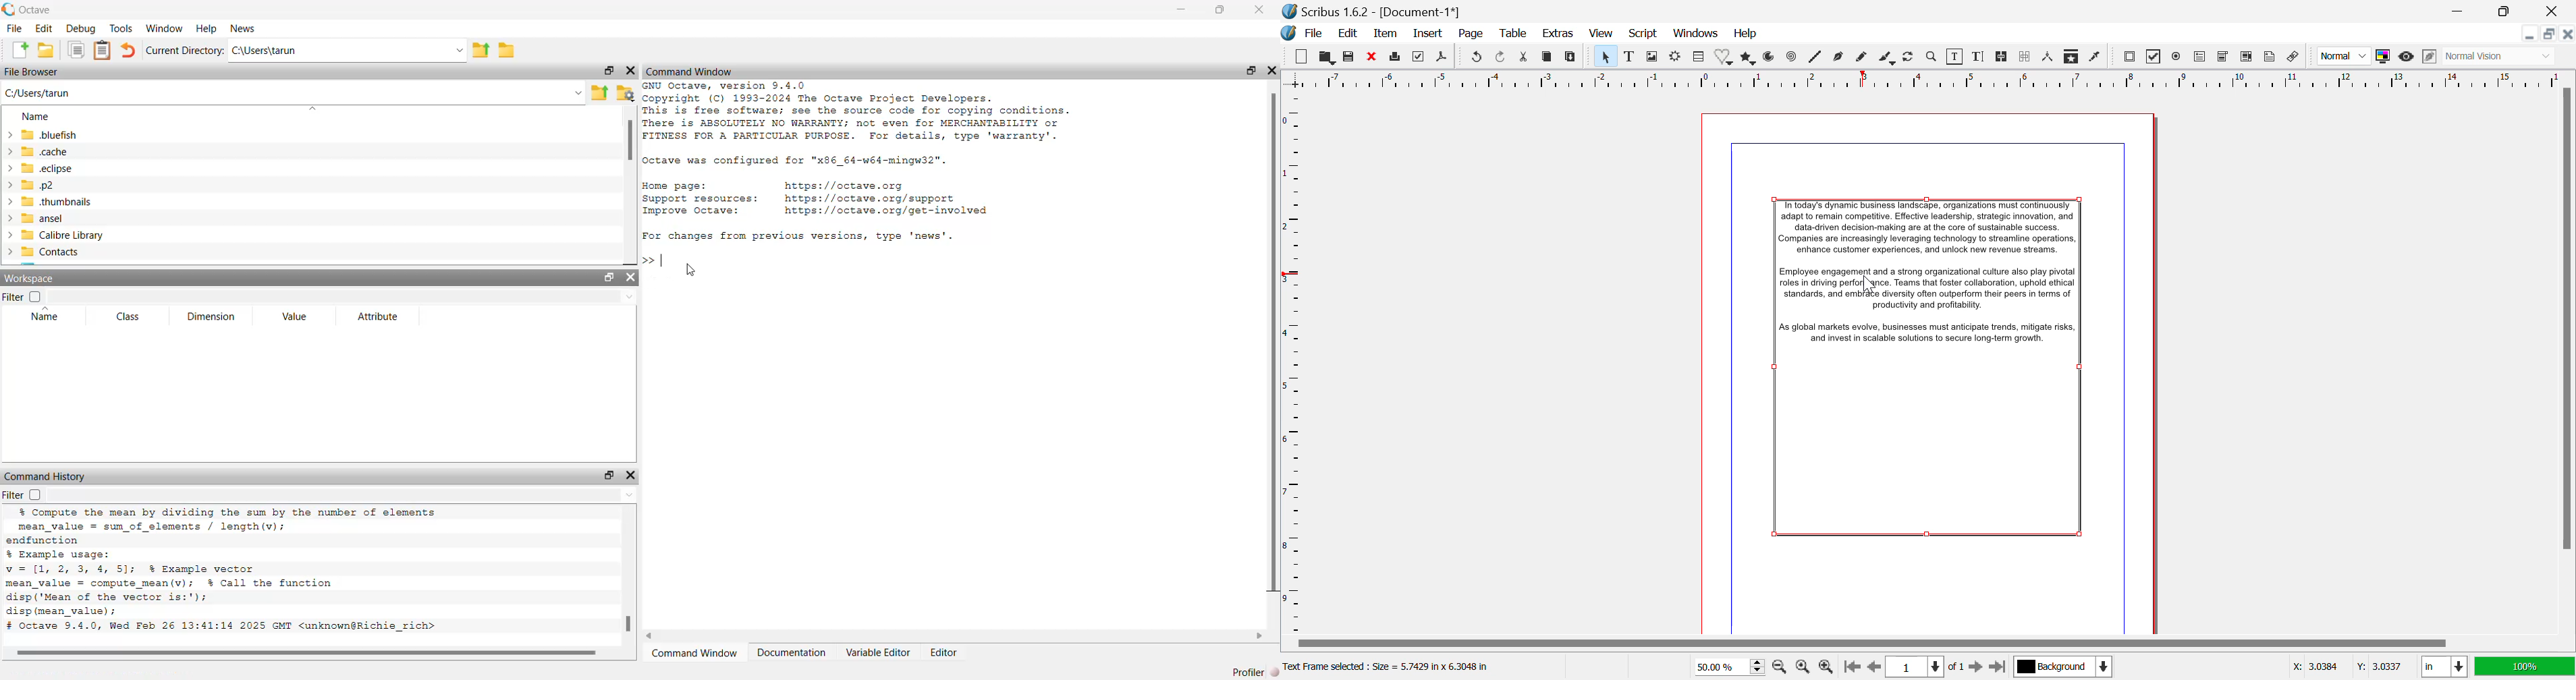 This screenshot has height=700, width=2576. Describe the element at coordinates (1560, 34) in the screenshot. I see `Extras` at that location.